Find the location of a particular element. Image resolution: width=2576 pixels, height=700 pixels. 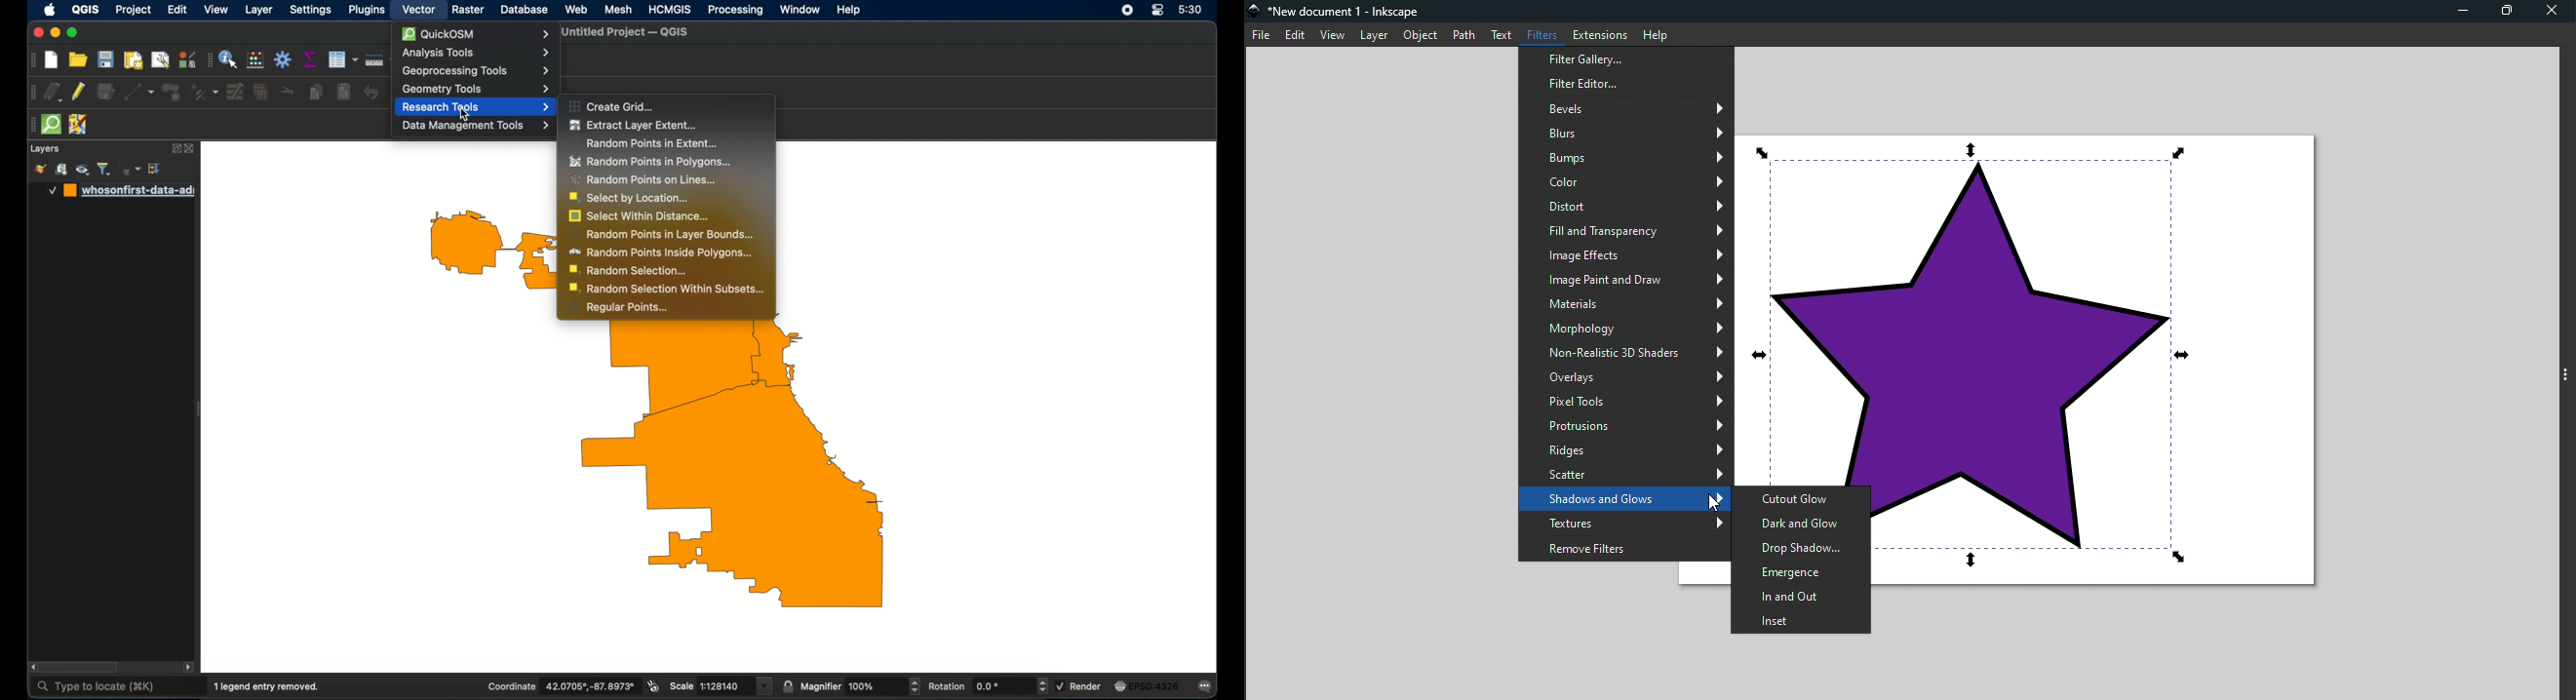

cut features is located at coordinates (287, 91).